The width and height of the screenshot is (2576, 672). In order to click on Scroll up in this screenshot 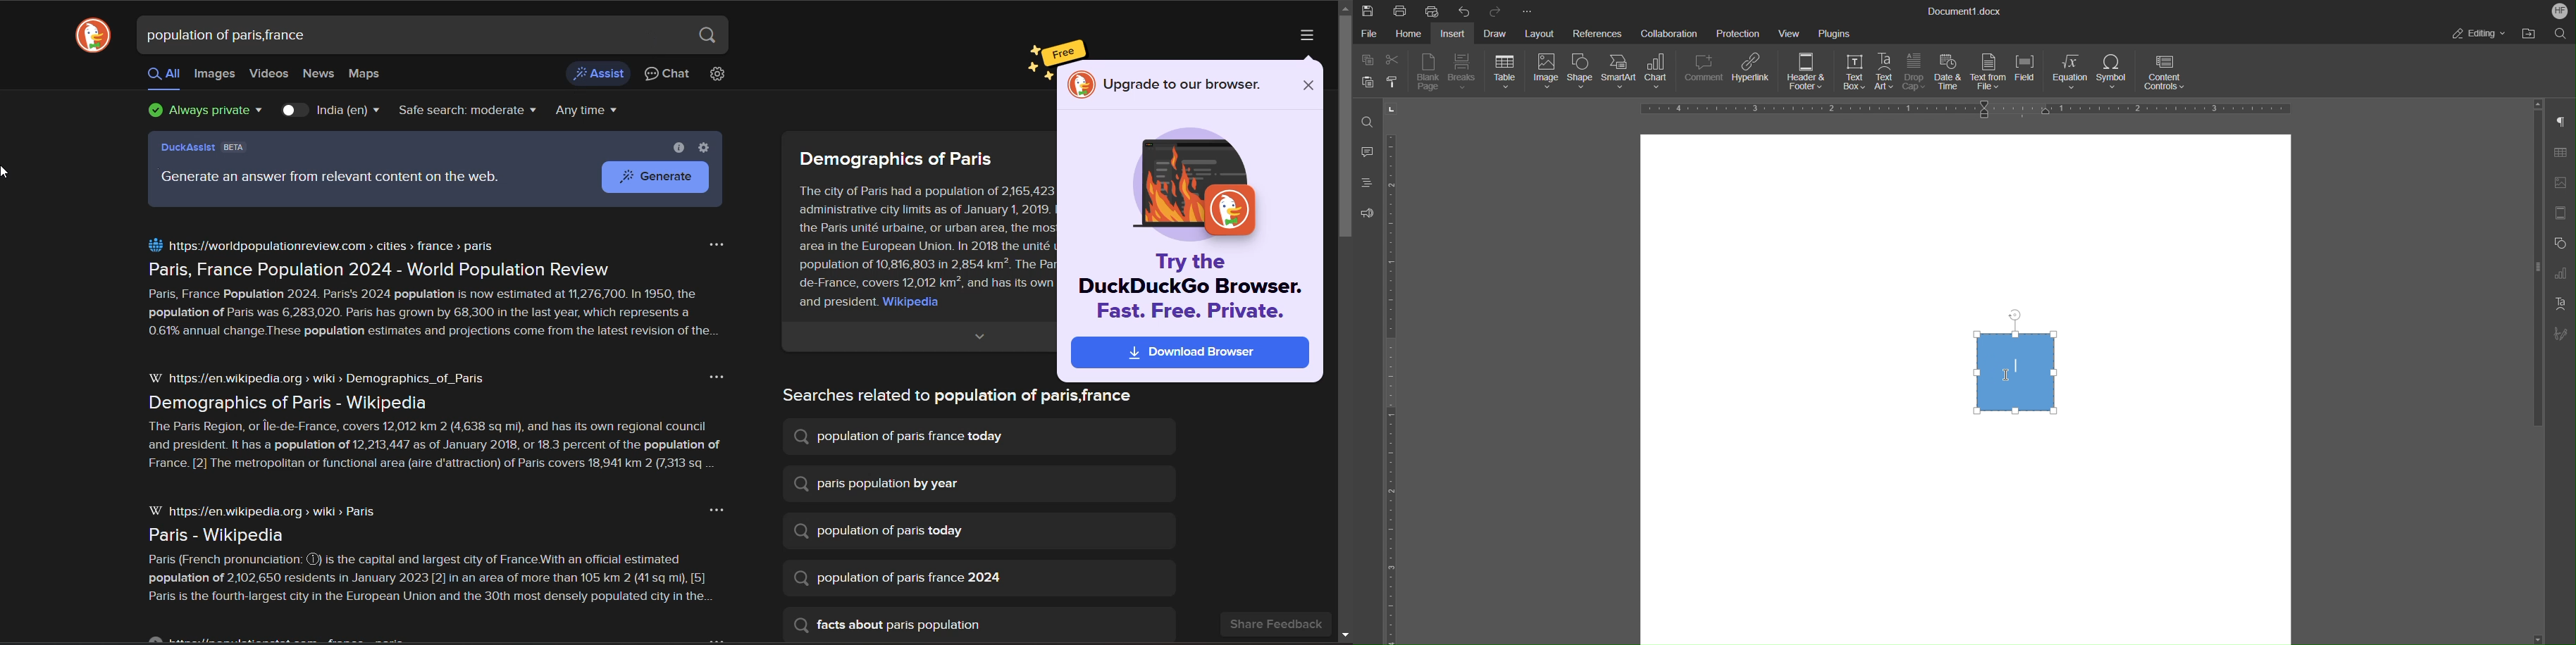, I will do `click(2538, 103)`.